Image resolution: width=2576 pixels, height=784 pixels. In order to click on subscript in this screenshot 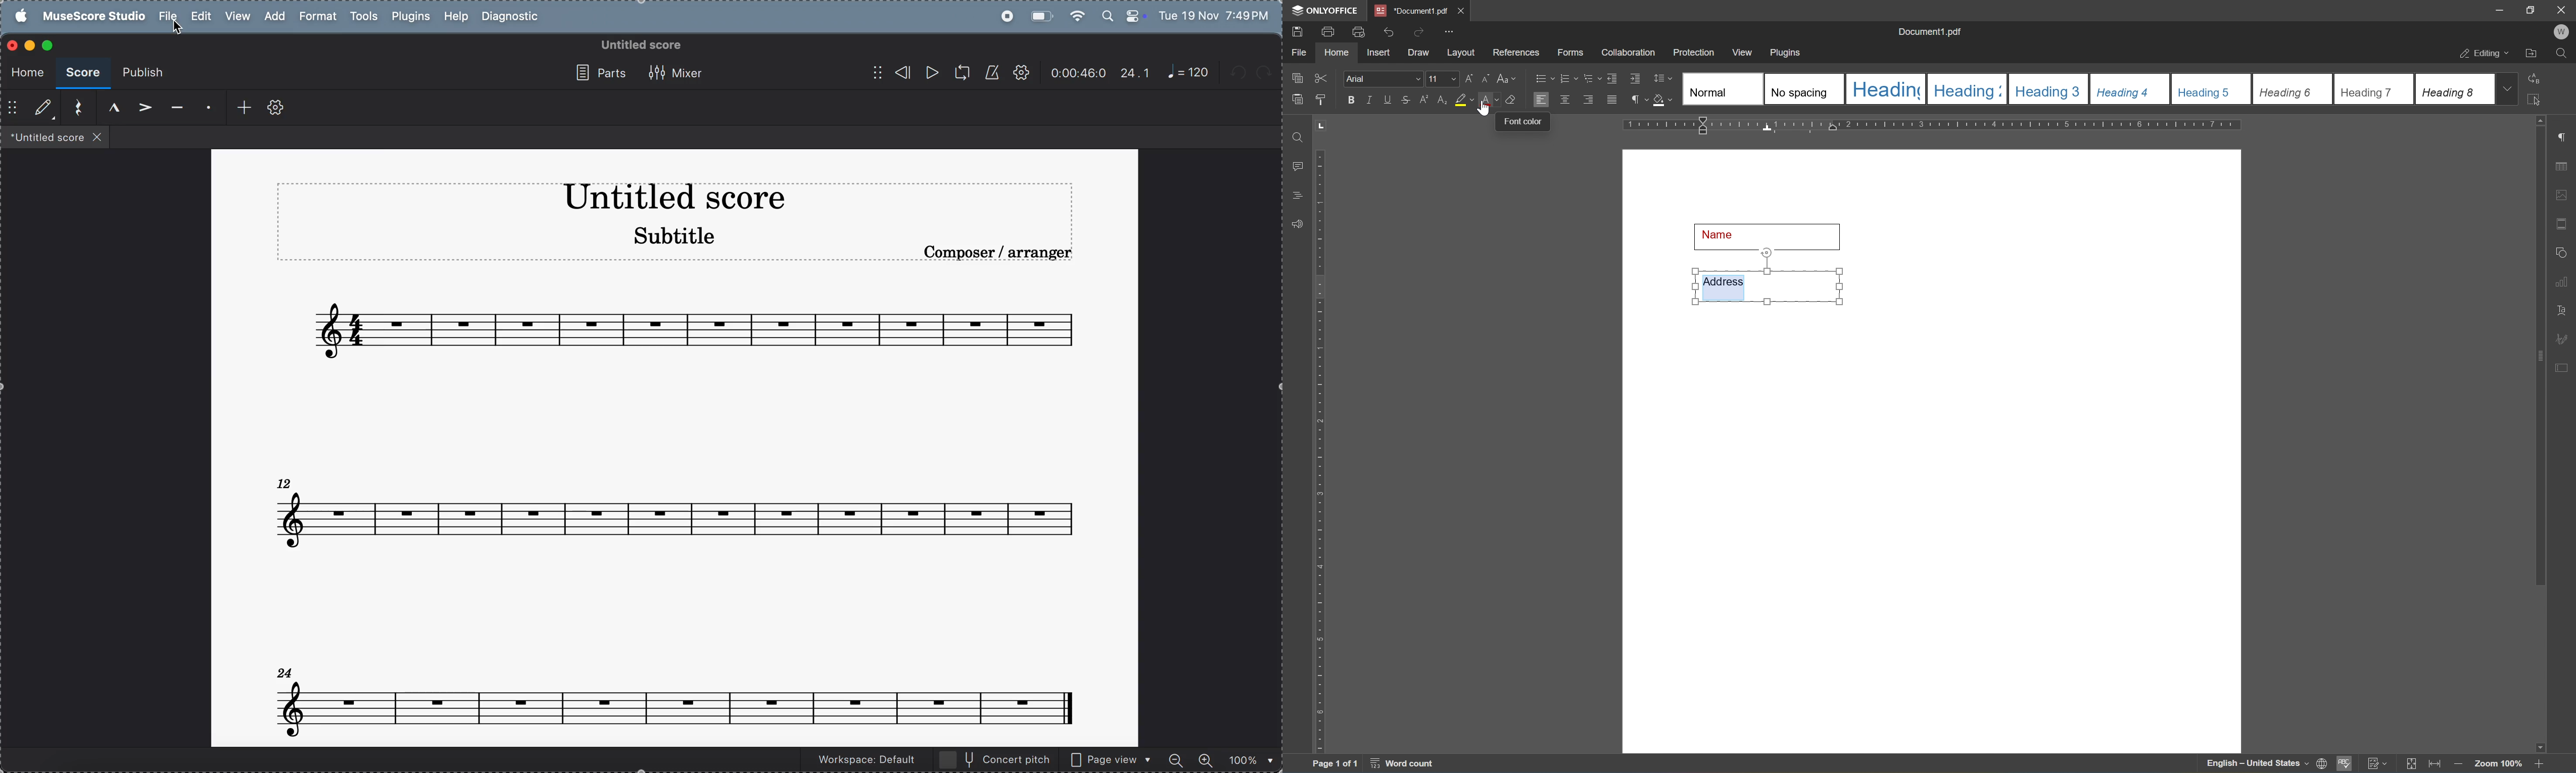, I will do `click(1441, 99)`.